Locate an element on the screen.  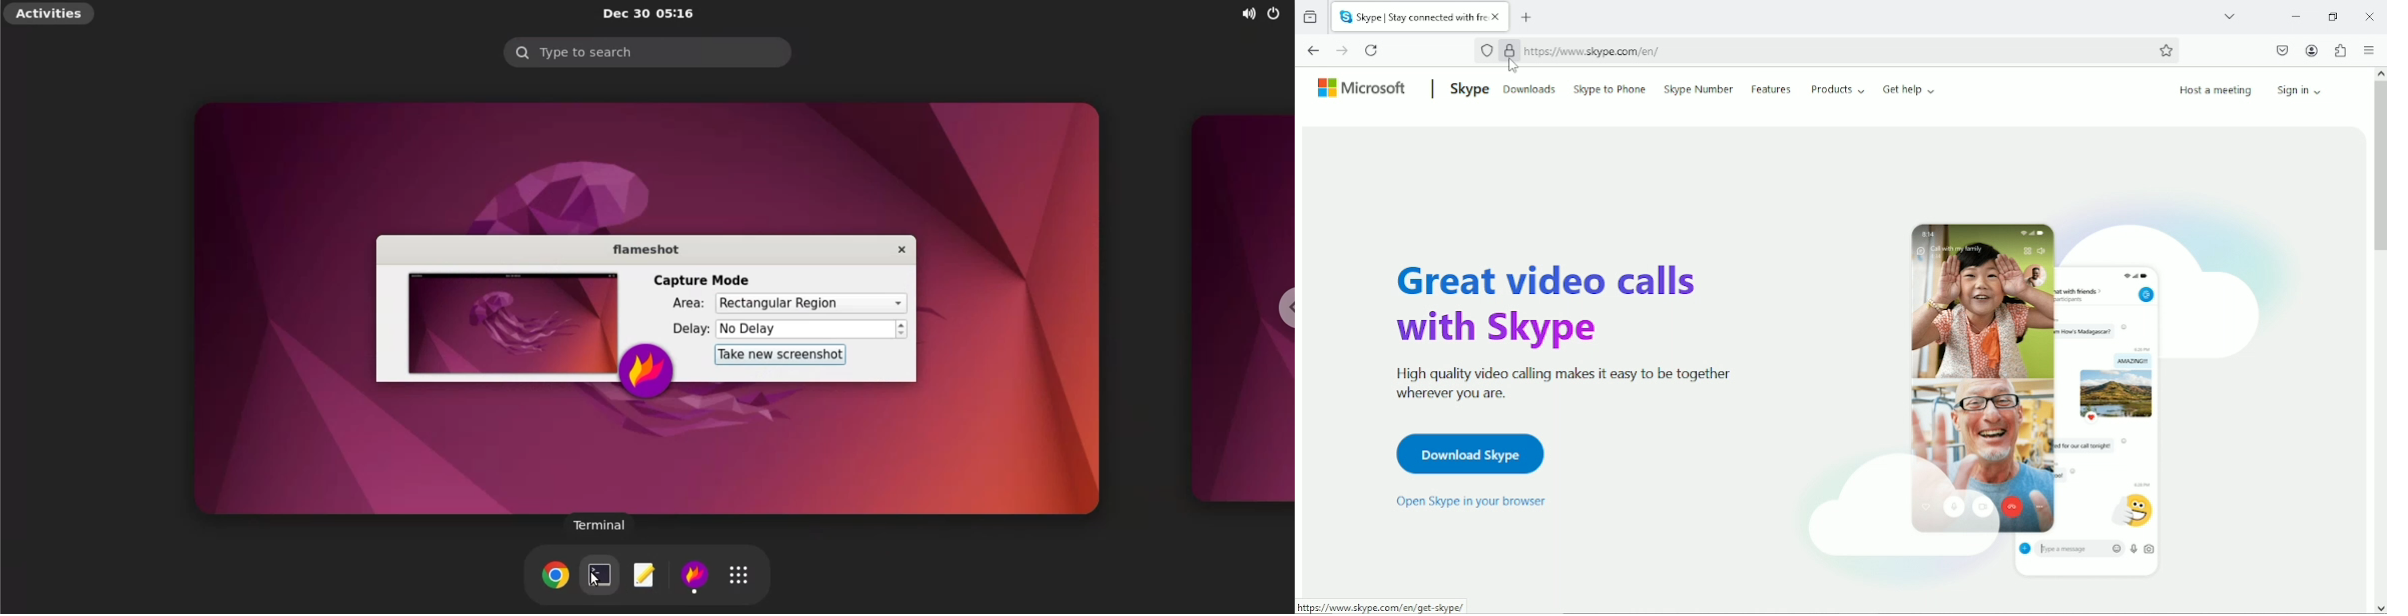
Account is located at coordinates (2312, 51).